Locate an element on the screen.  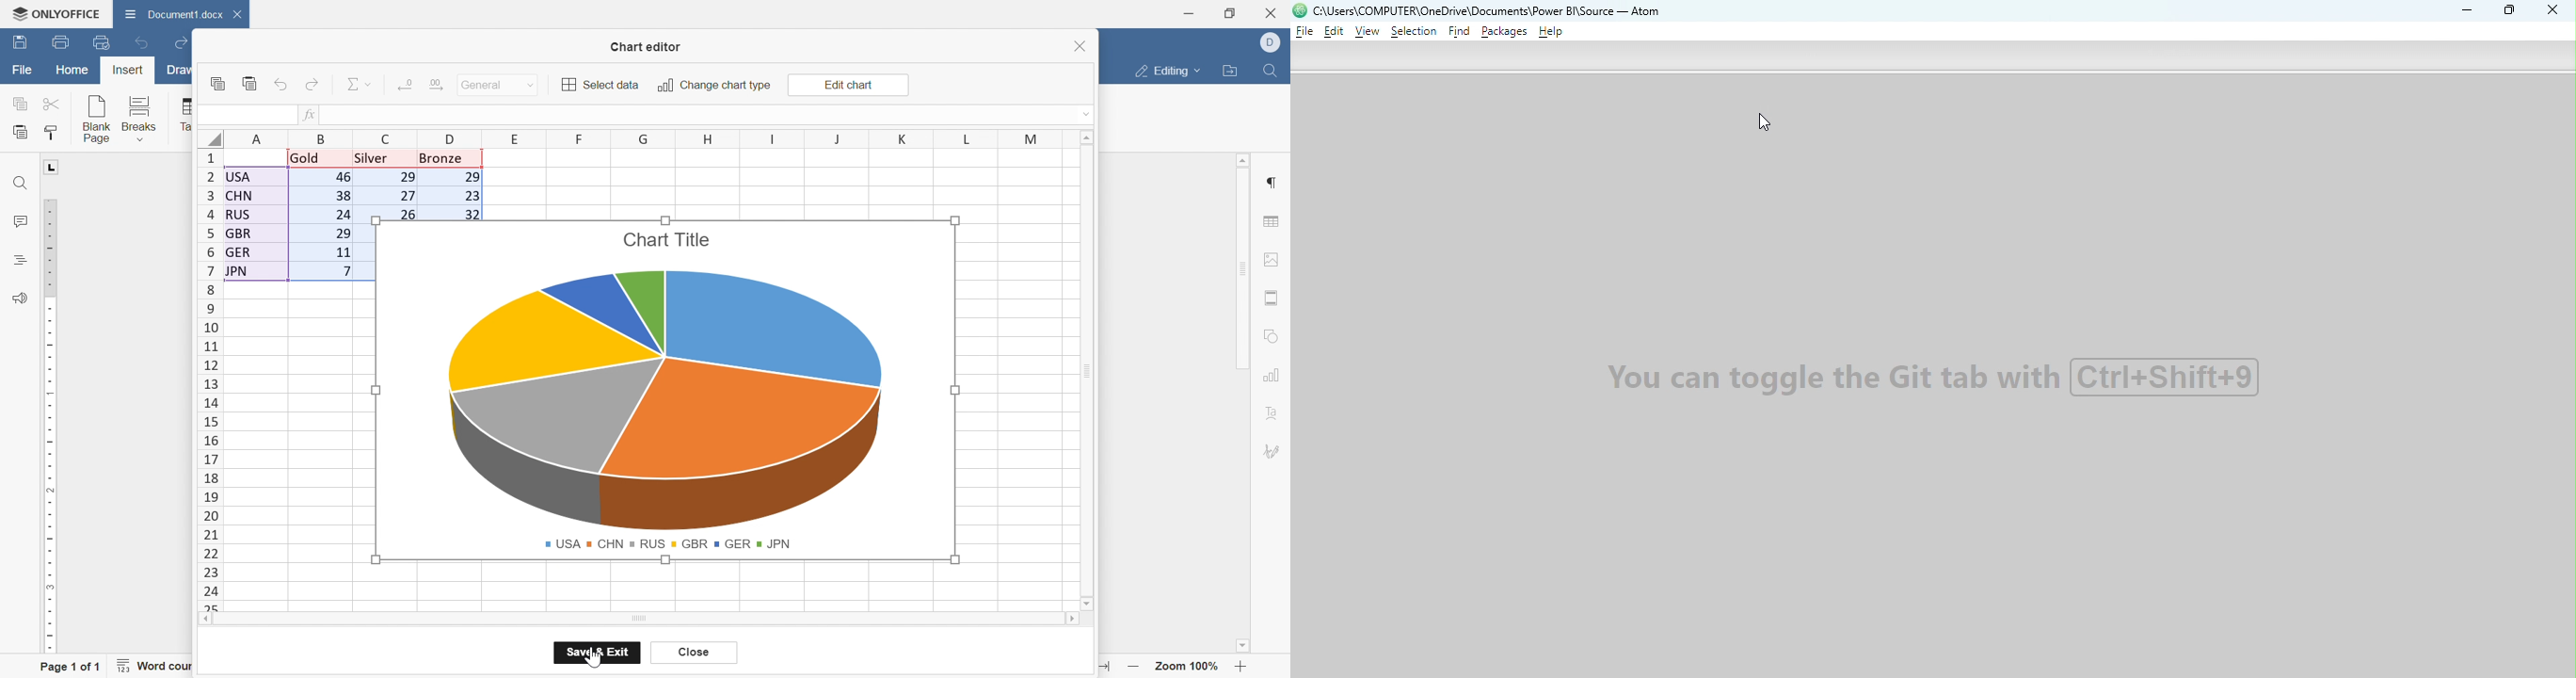
24 is located at coordinates (342, 216).